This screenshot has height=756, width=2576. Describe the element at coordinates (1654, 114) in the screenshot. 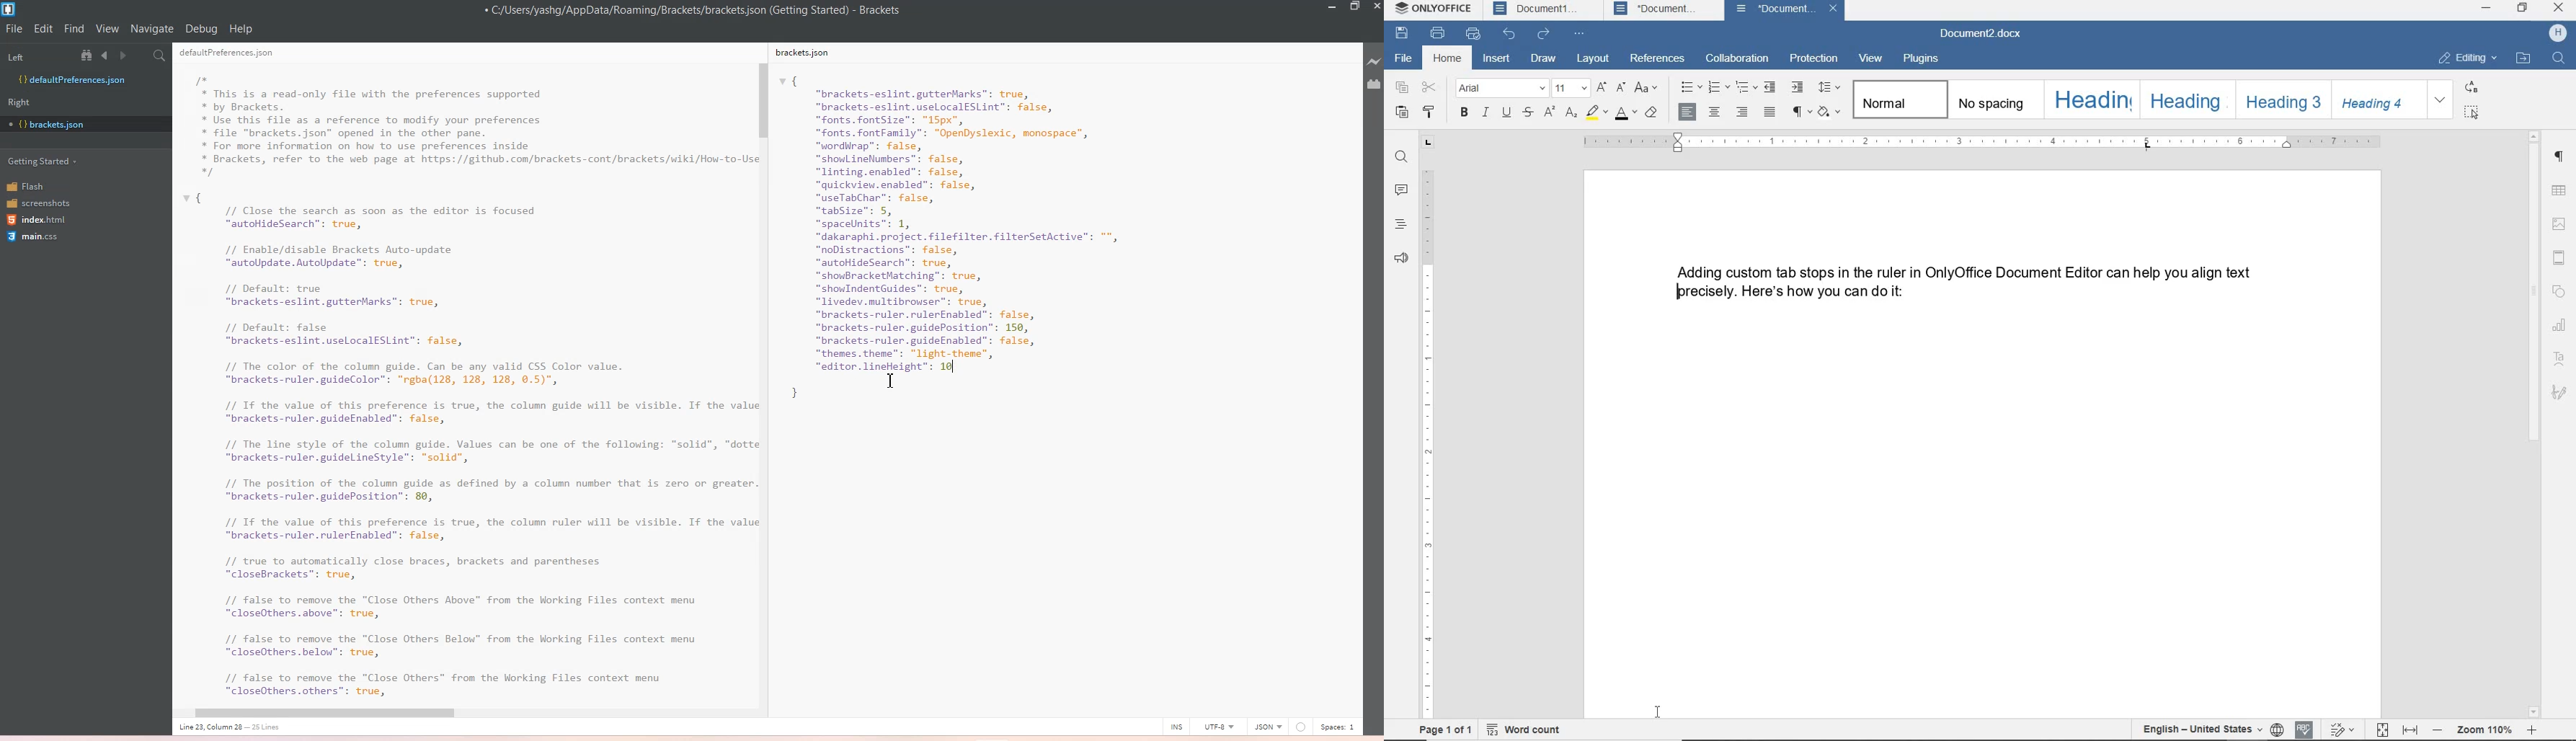

I see `clear style` at that location.